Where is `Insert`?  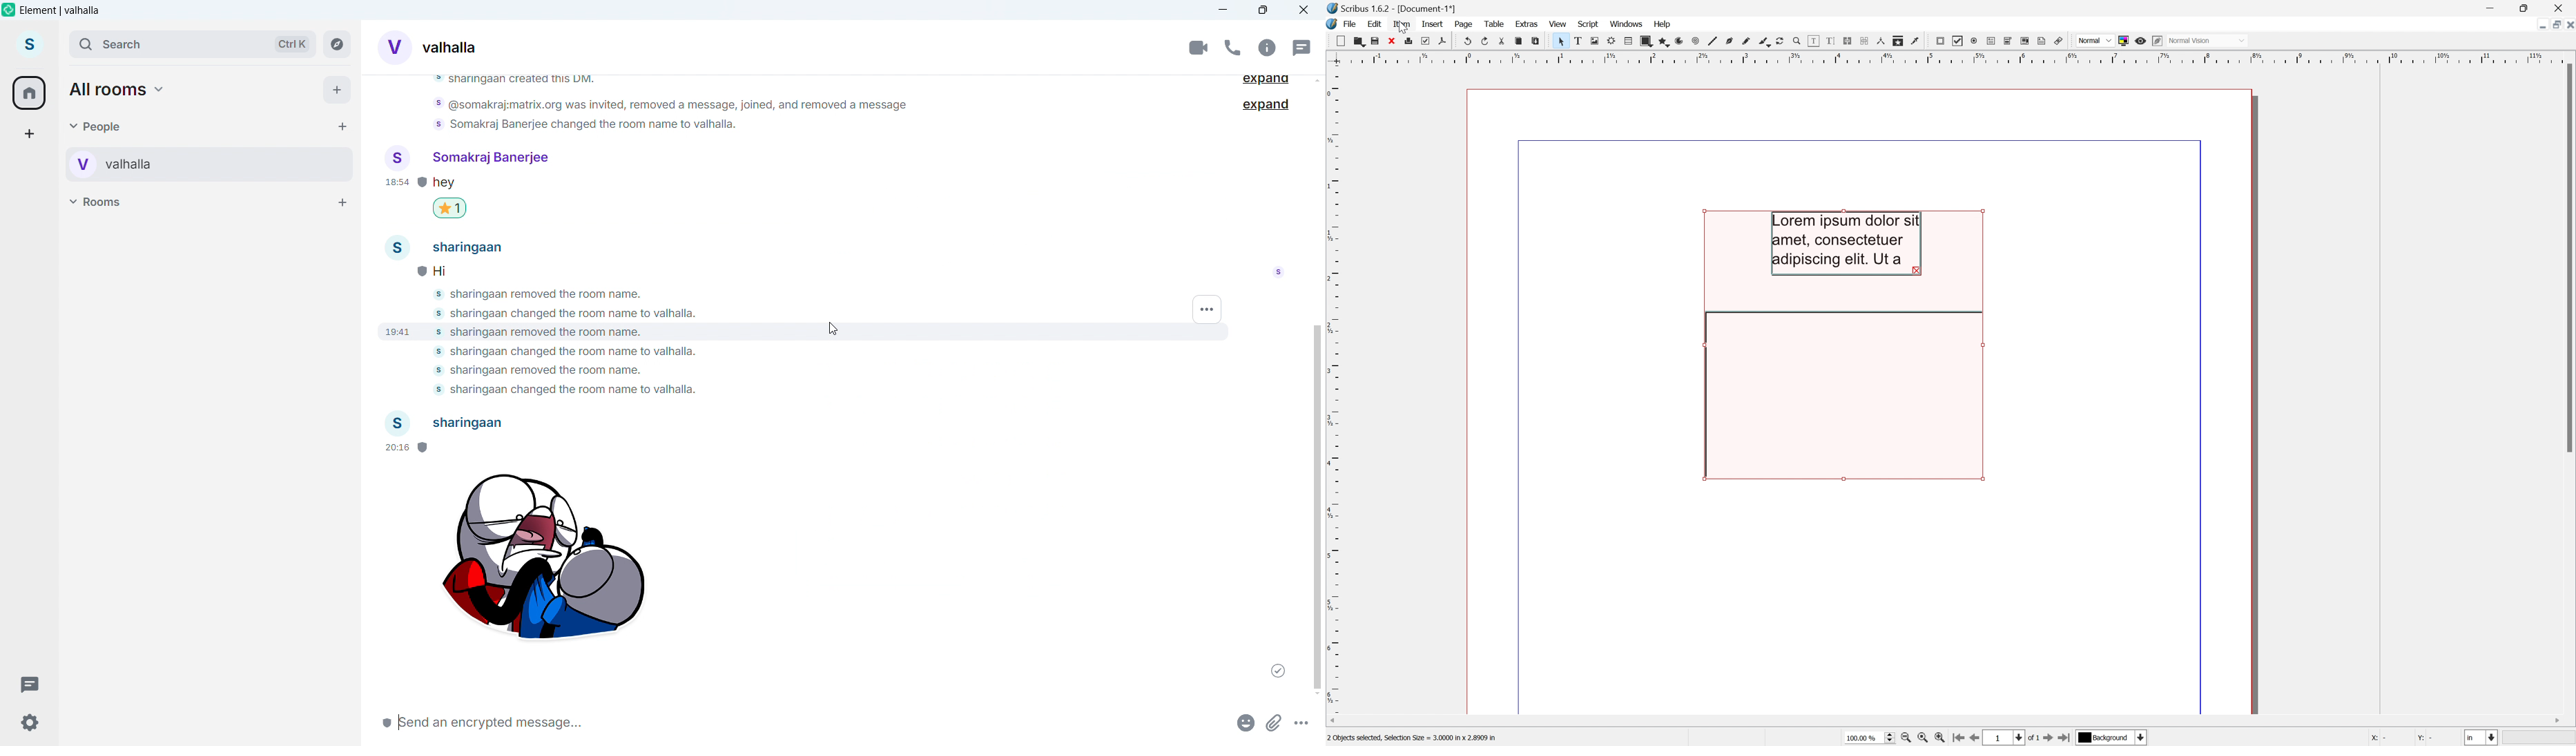
Insert is located at coordinates (1432, 23).